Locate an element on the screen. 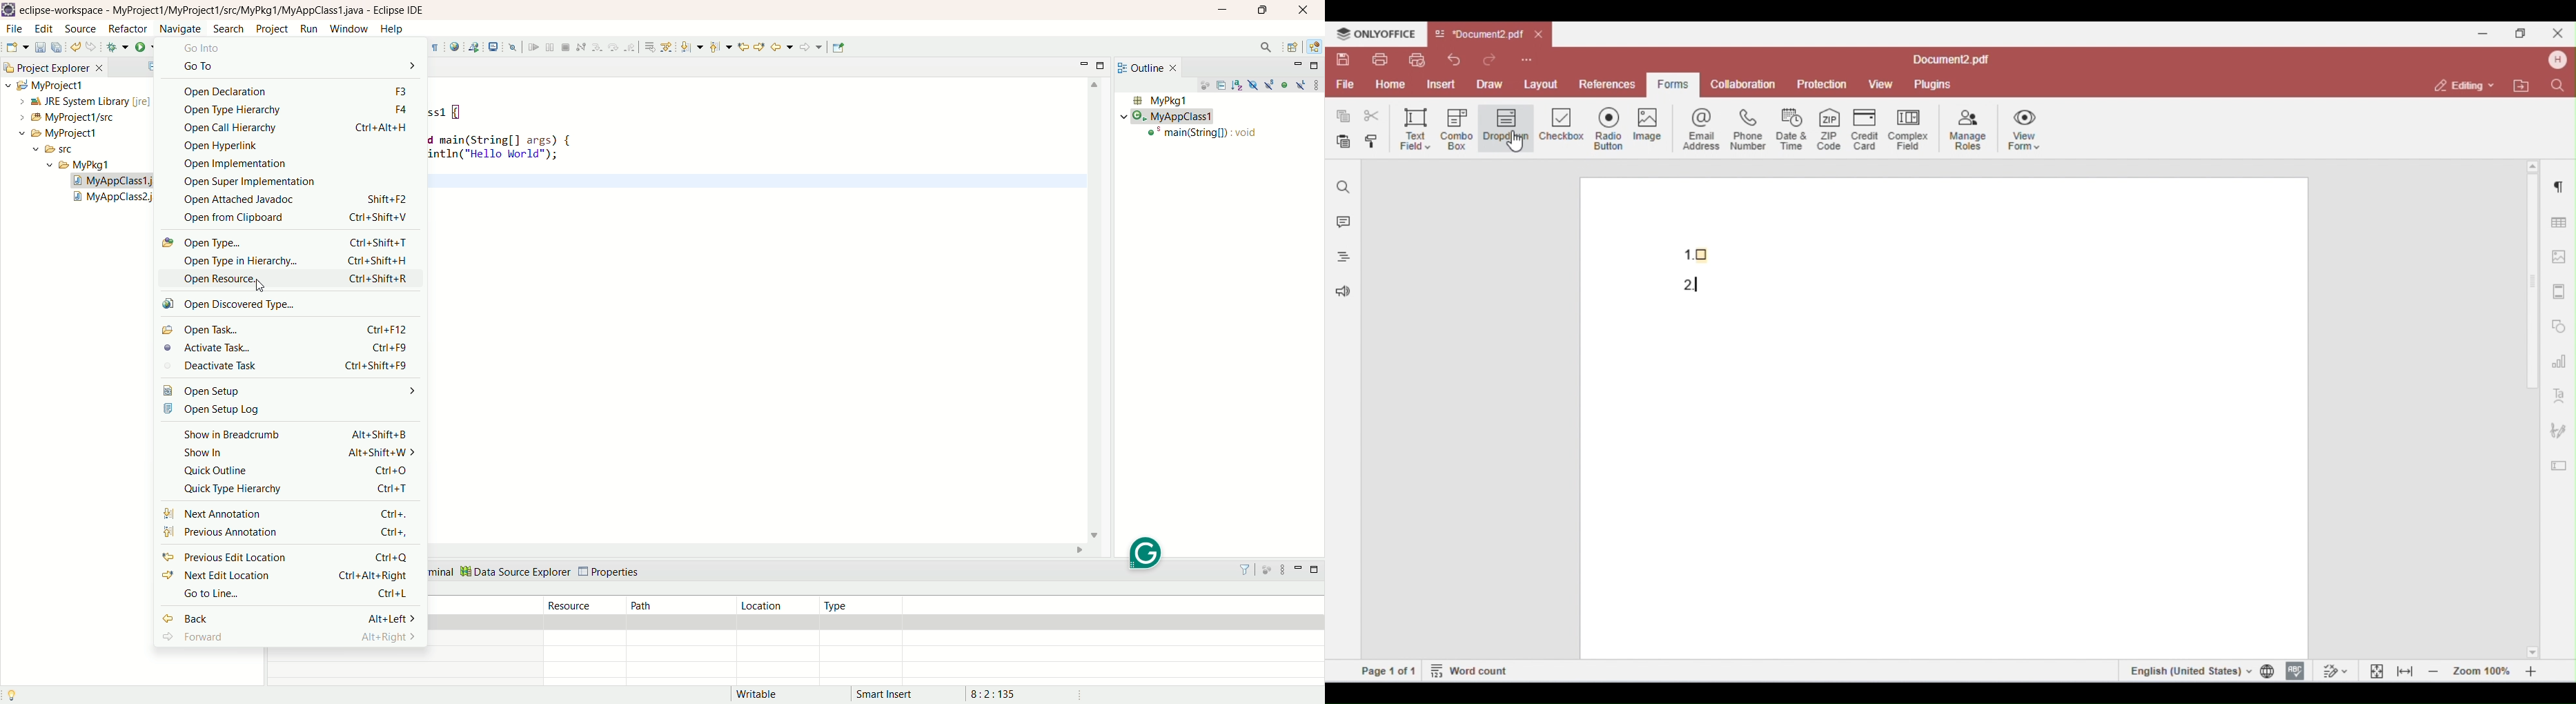 Image resolution: width=2576 pixels, height=728 pixels. next annotation is located at coordinates (692, 48).